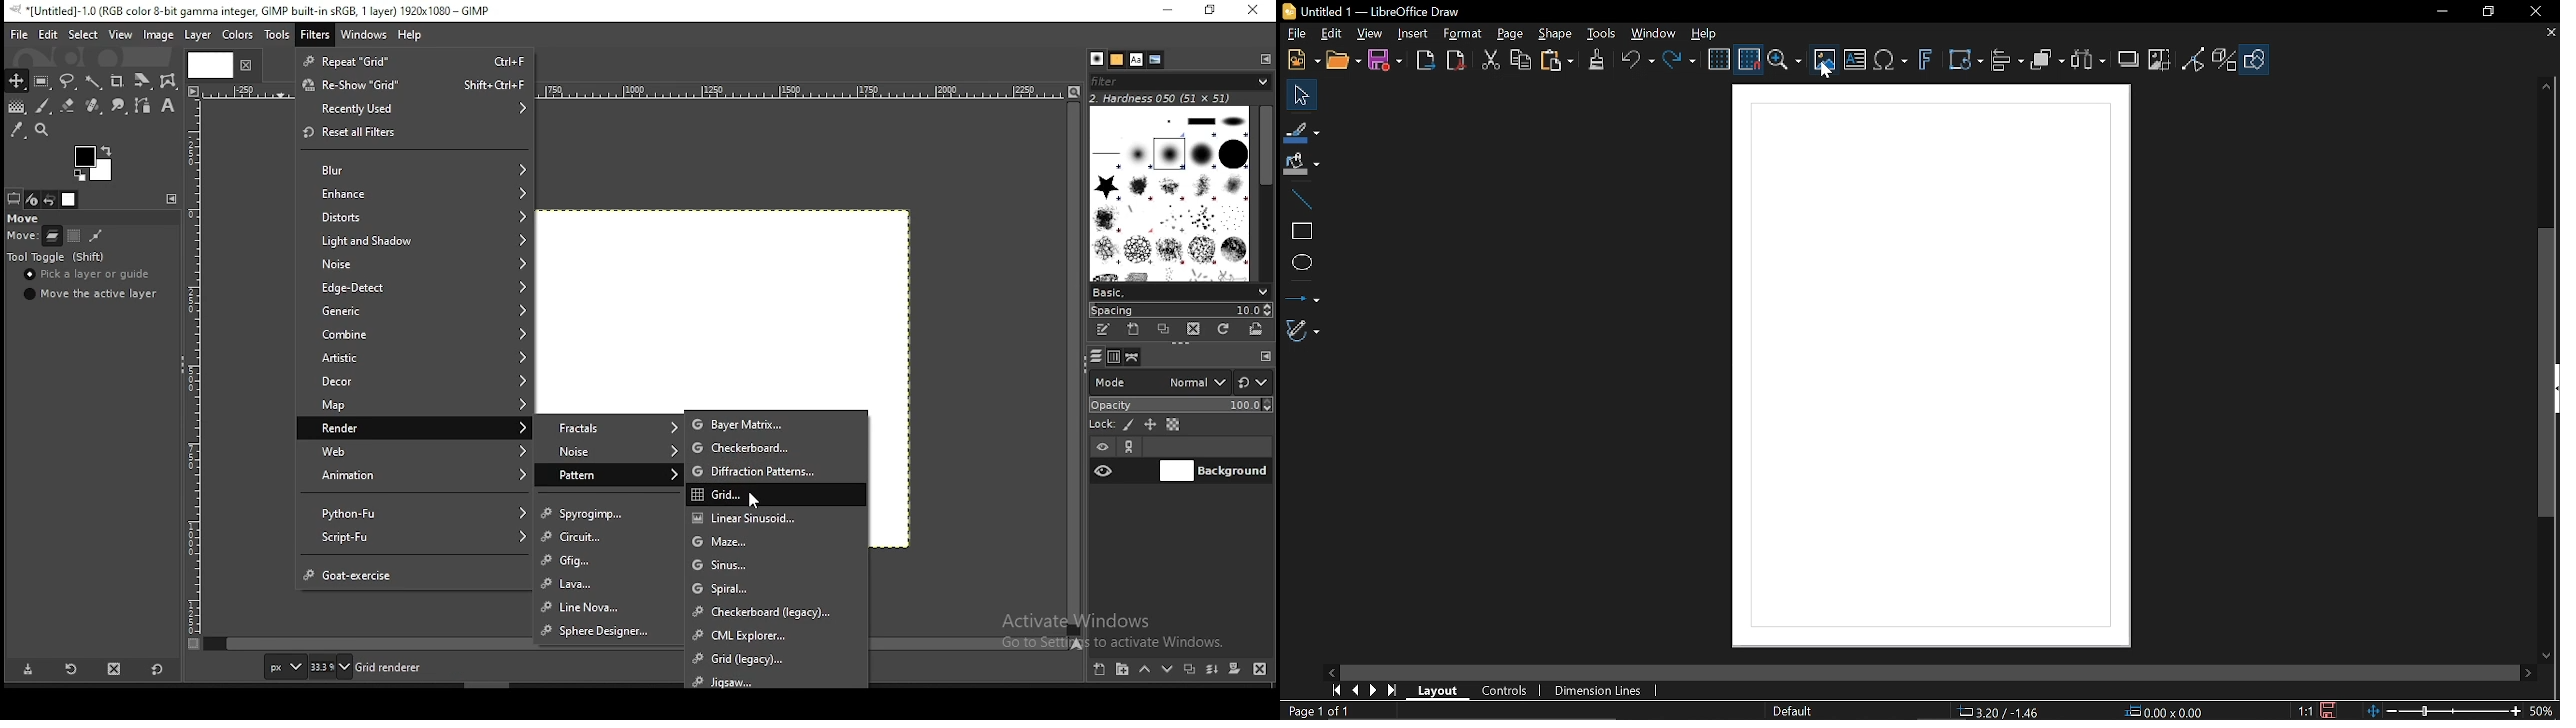 The height and width of the screenshot is (728, 2576). Describe the element at coordinates (69, 107) in the screenshot. I see `eraser tool` at that location.